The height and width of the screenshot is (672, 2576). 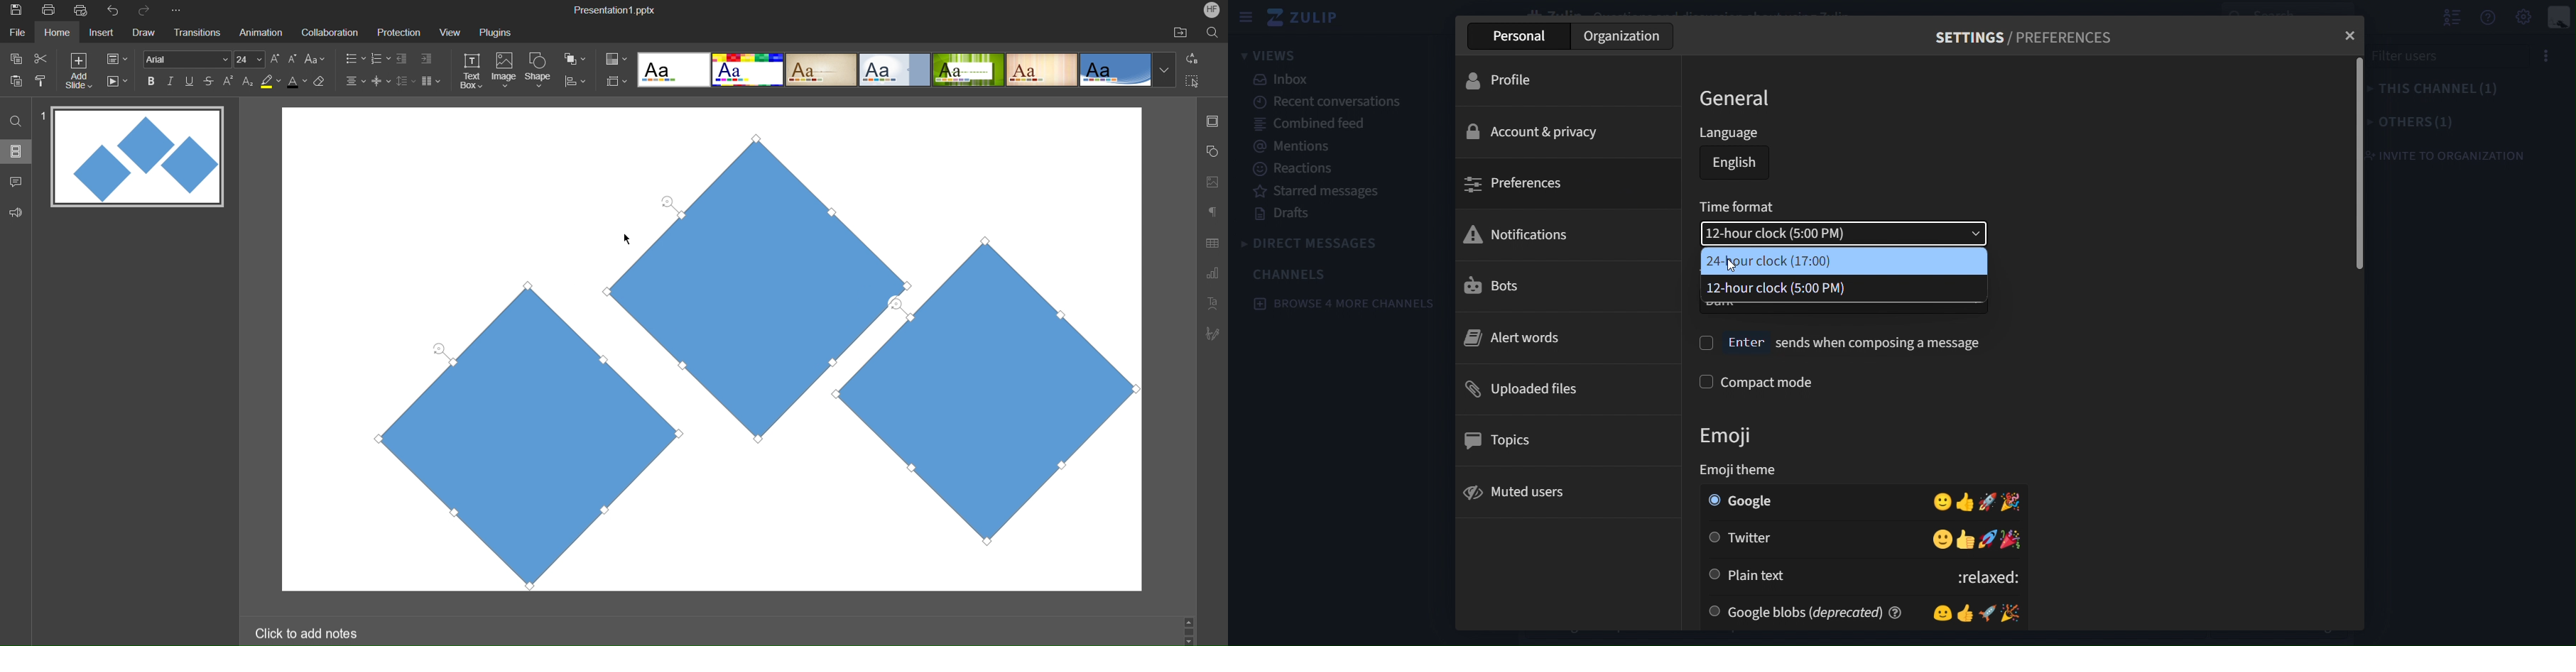 What do you see at coordinates (1733, 132) in the screenshot?
I see `language` at bounding box center [1733, 132].